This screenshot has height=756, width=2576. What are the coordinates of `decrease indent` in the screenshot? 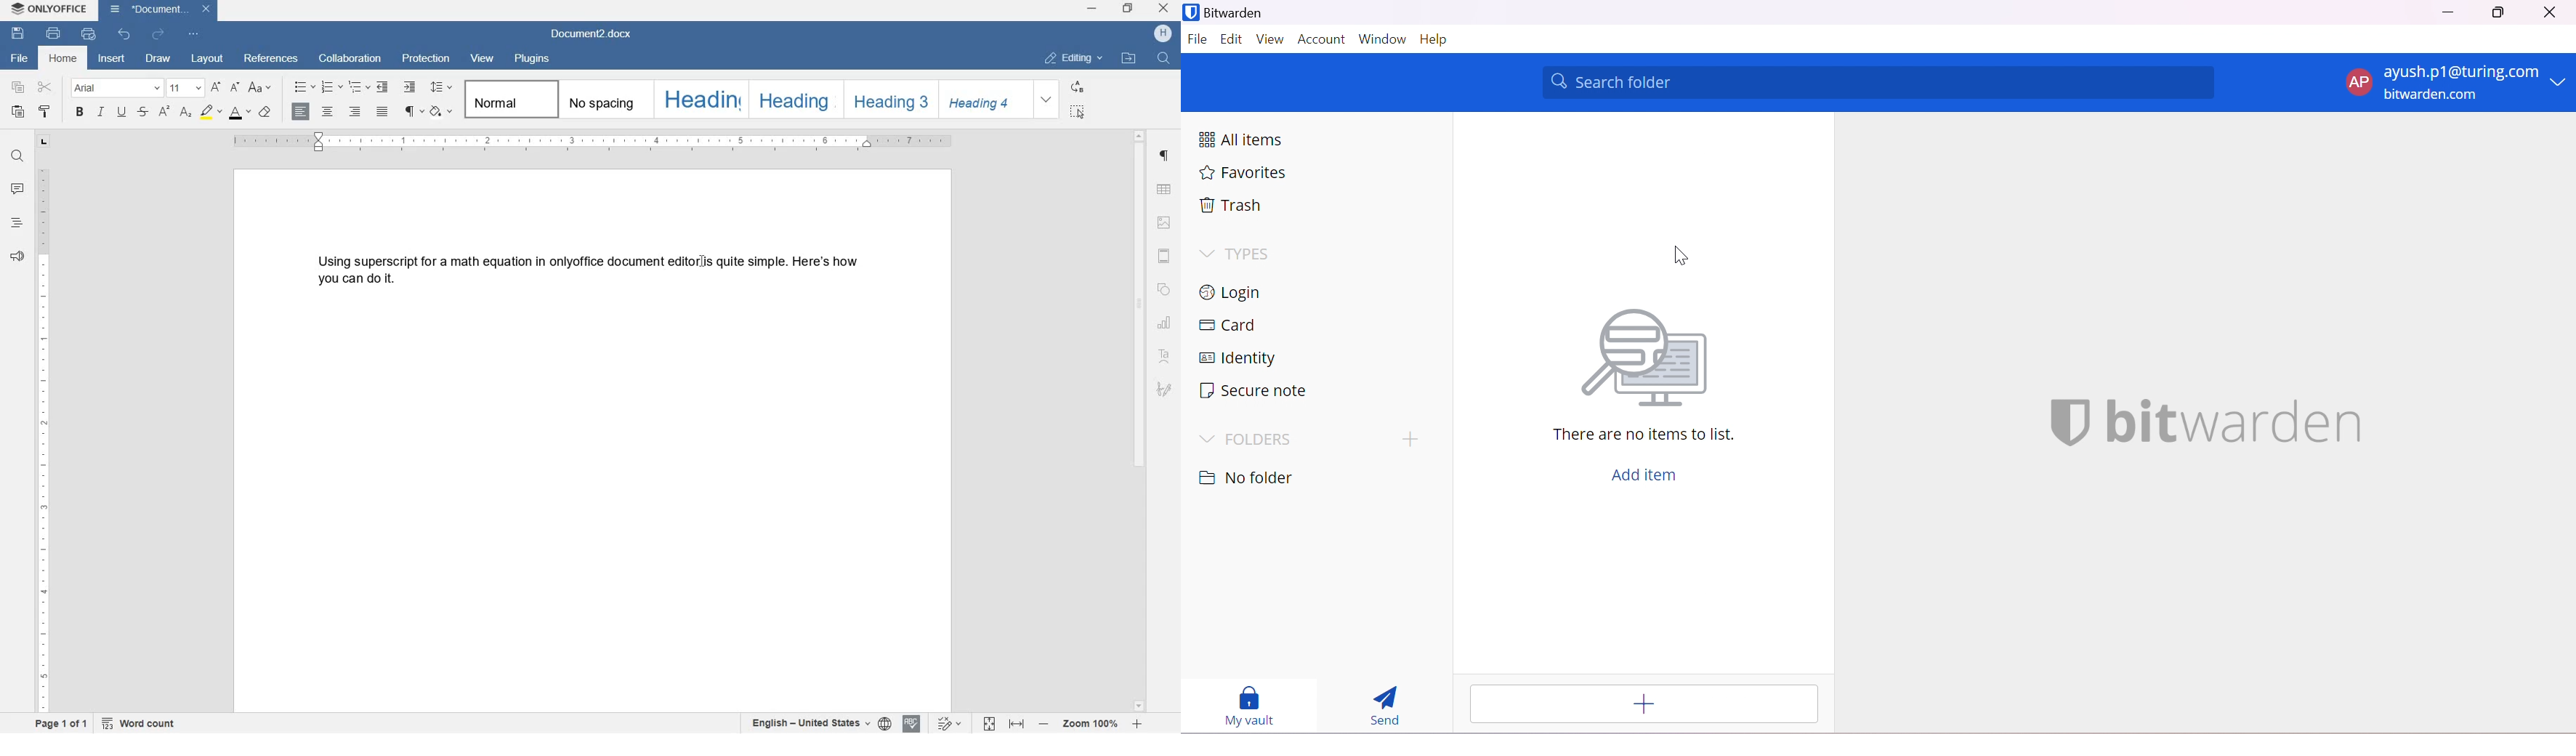 It's located at (383, 88).